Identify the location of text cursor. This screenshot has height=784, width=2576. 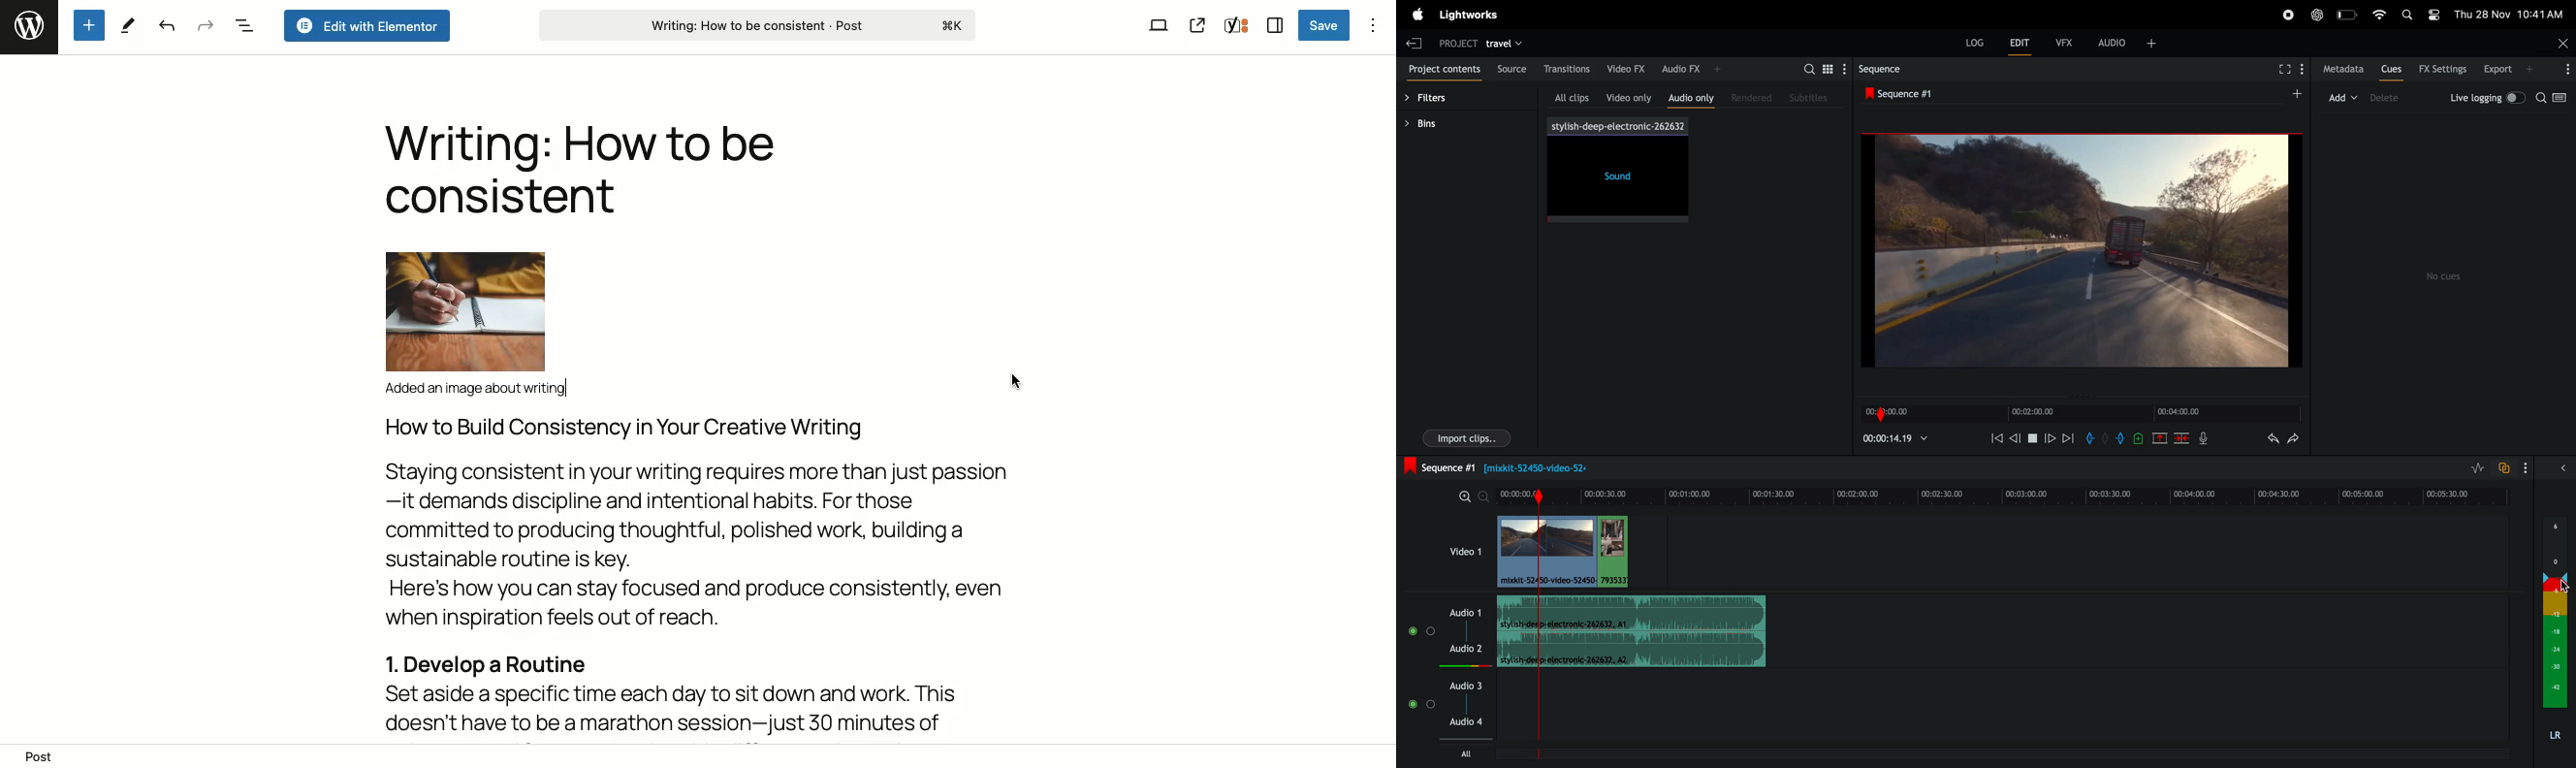
(567, 385).